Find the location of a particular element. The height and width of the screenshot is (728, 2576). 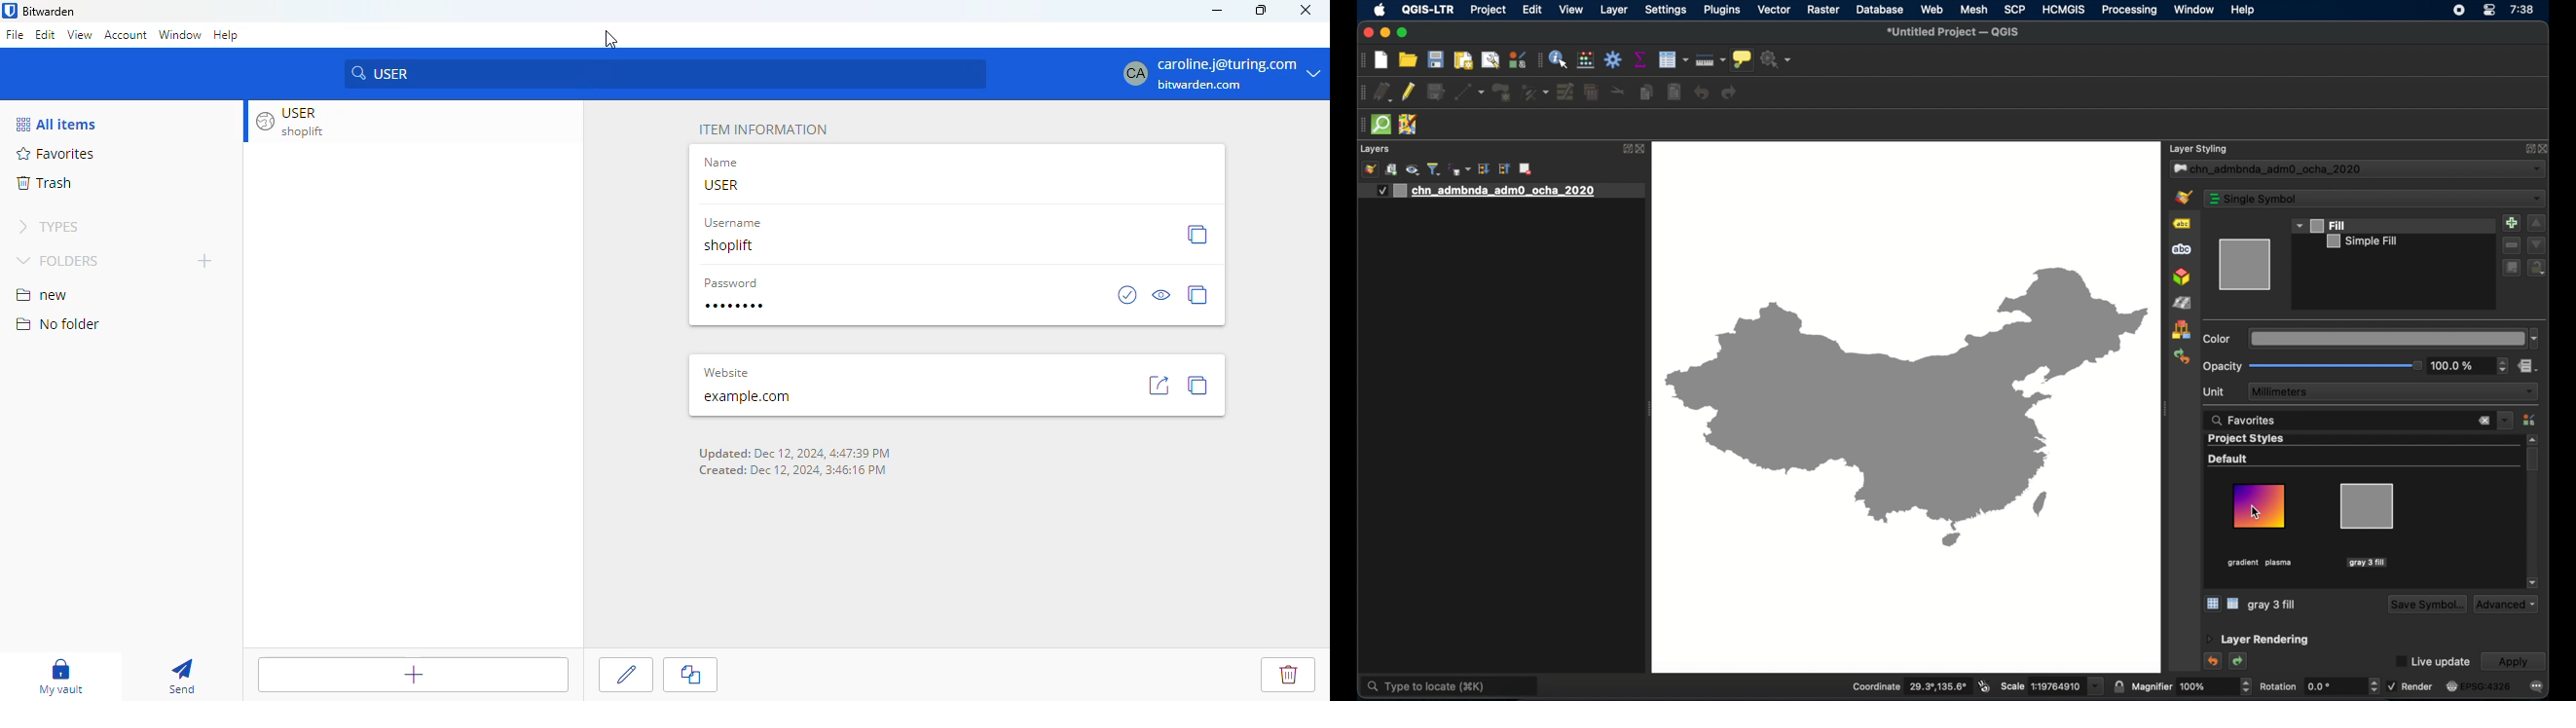

layer styling is located at coordinates (2199, 149).